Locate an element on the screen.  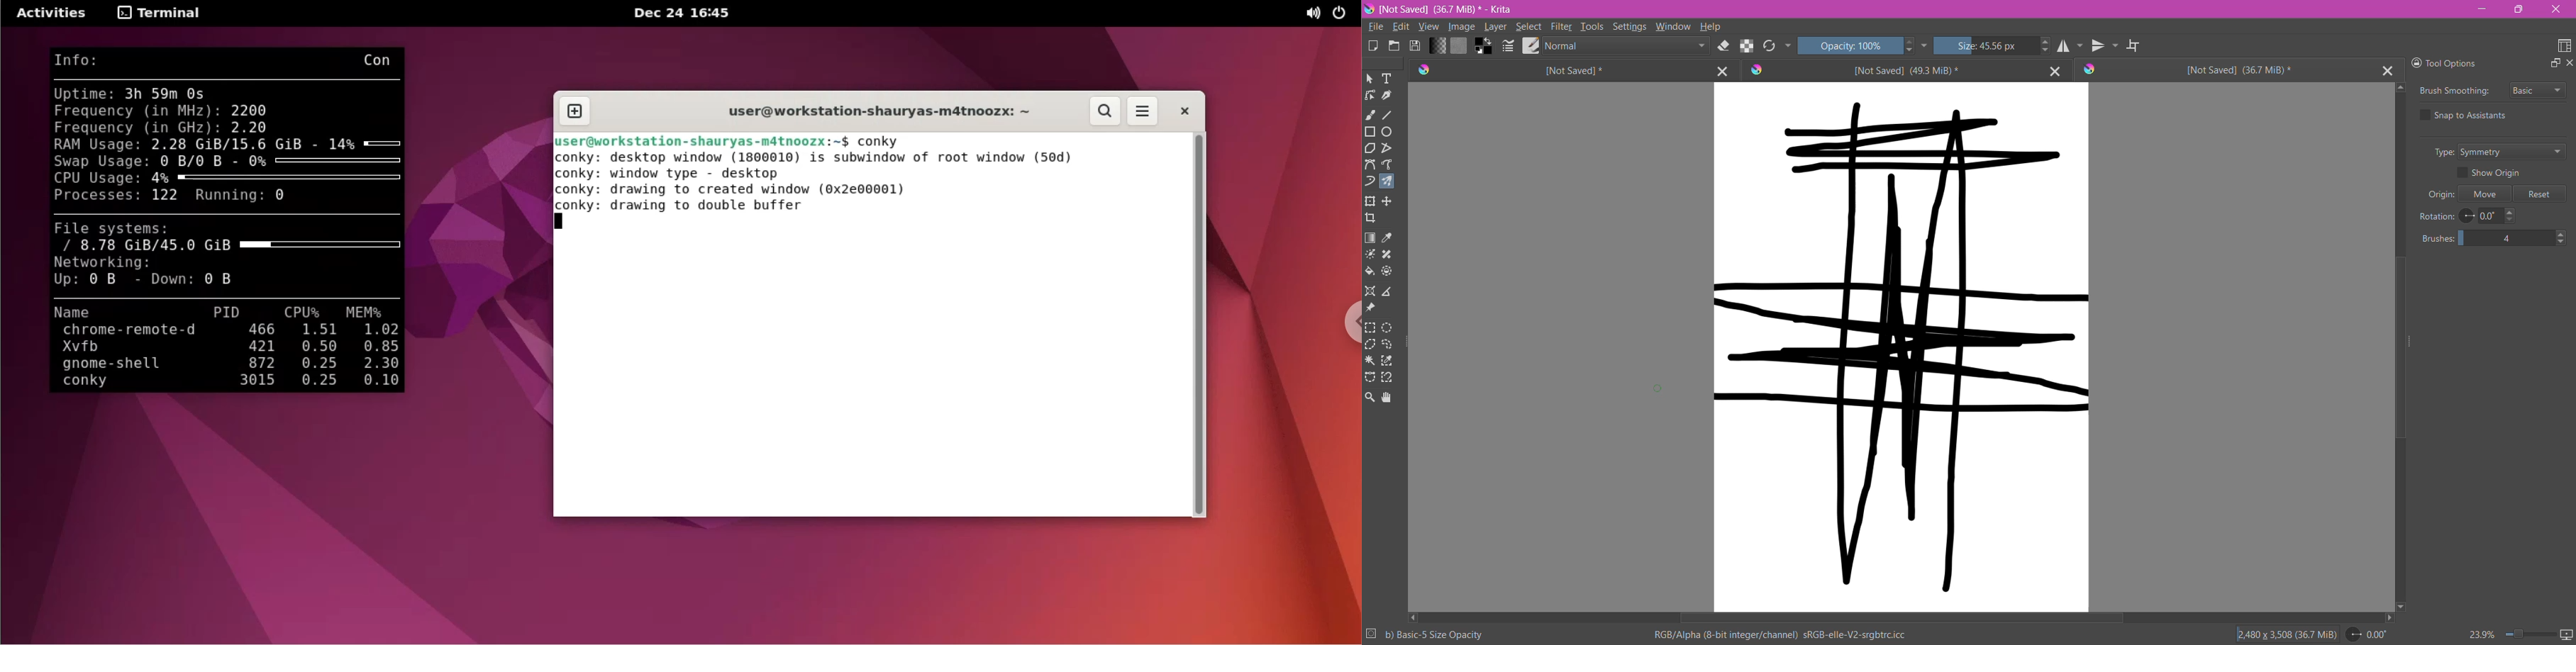
Similar Color Selection Tool is located at coordinates (1387, 360).